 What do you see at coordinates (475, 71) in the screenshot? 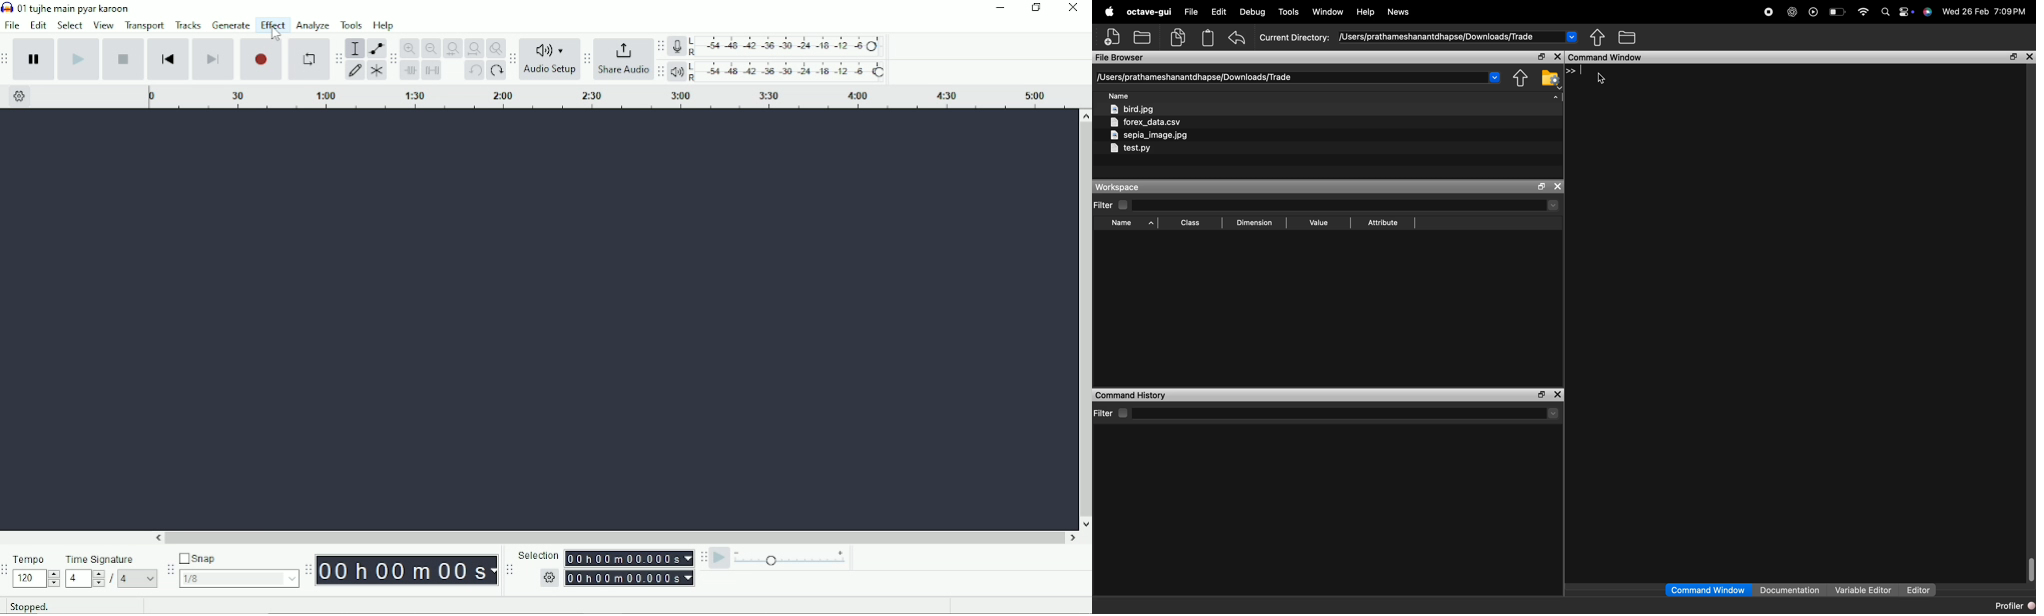
I see `Undo` at bounding box center [475, 71].